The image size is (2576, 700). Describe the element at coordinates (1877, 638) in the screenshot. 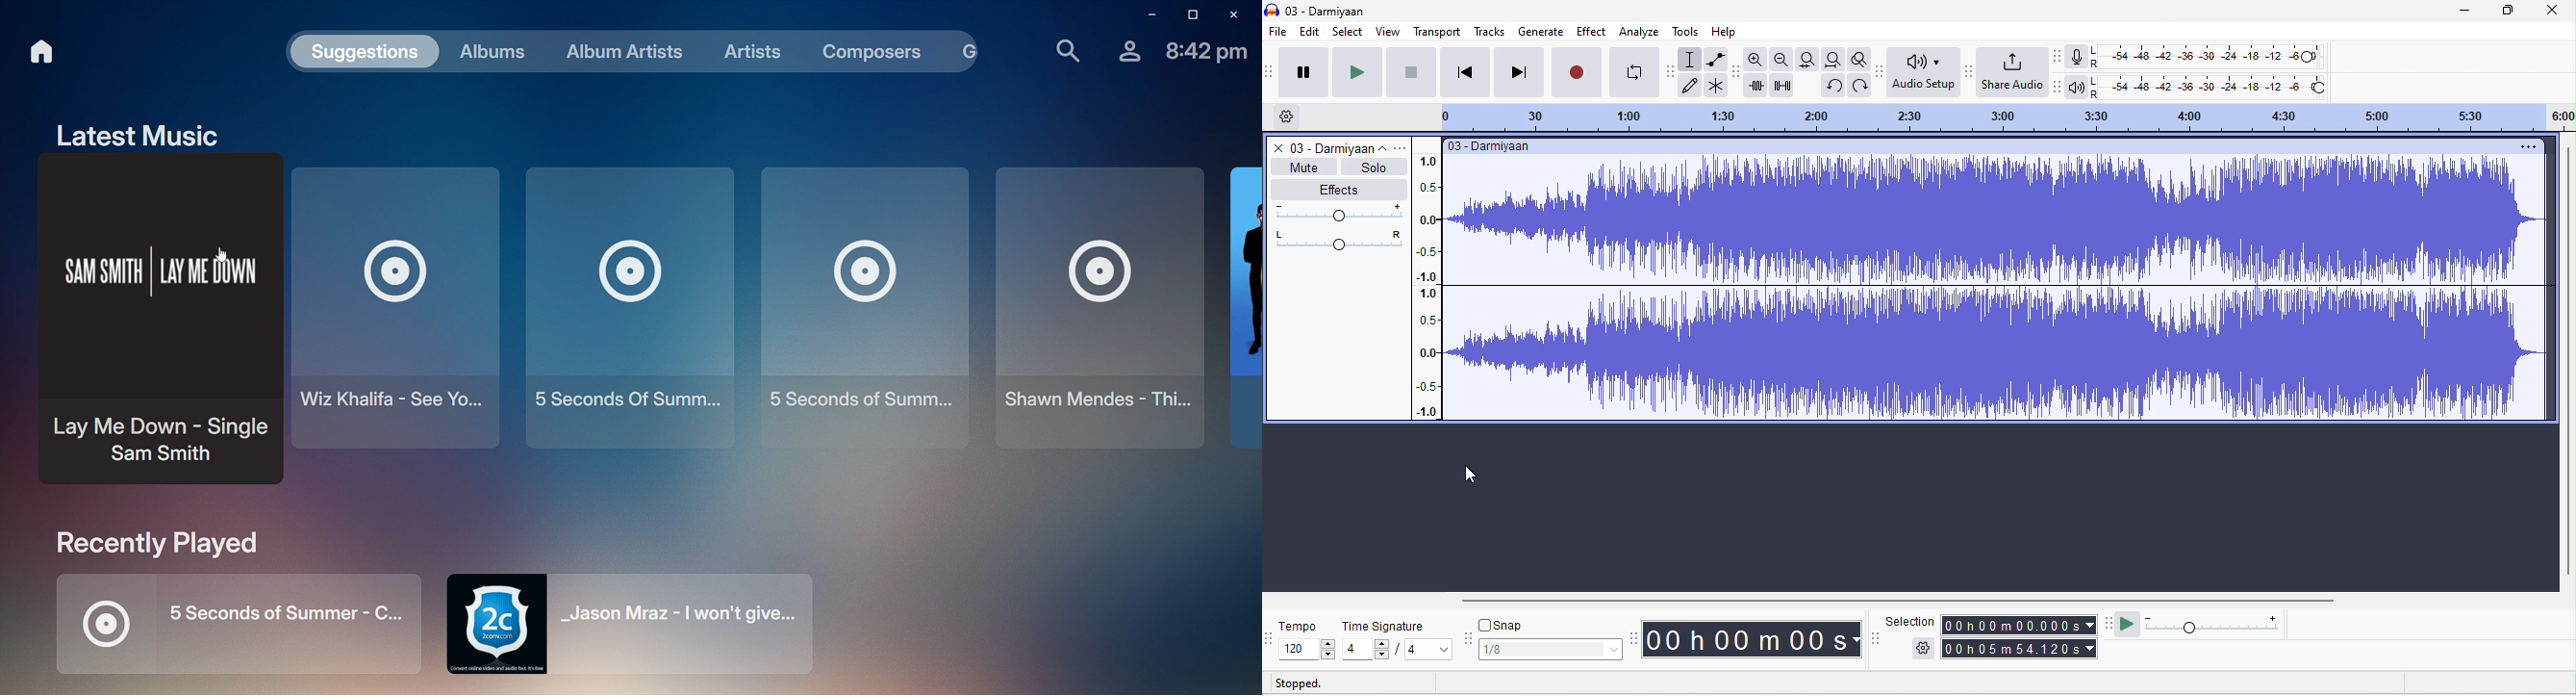

I see `selection tool bar` at that location.